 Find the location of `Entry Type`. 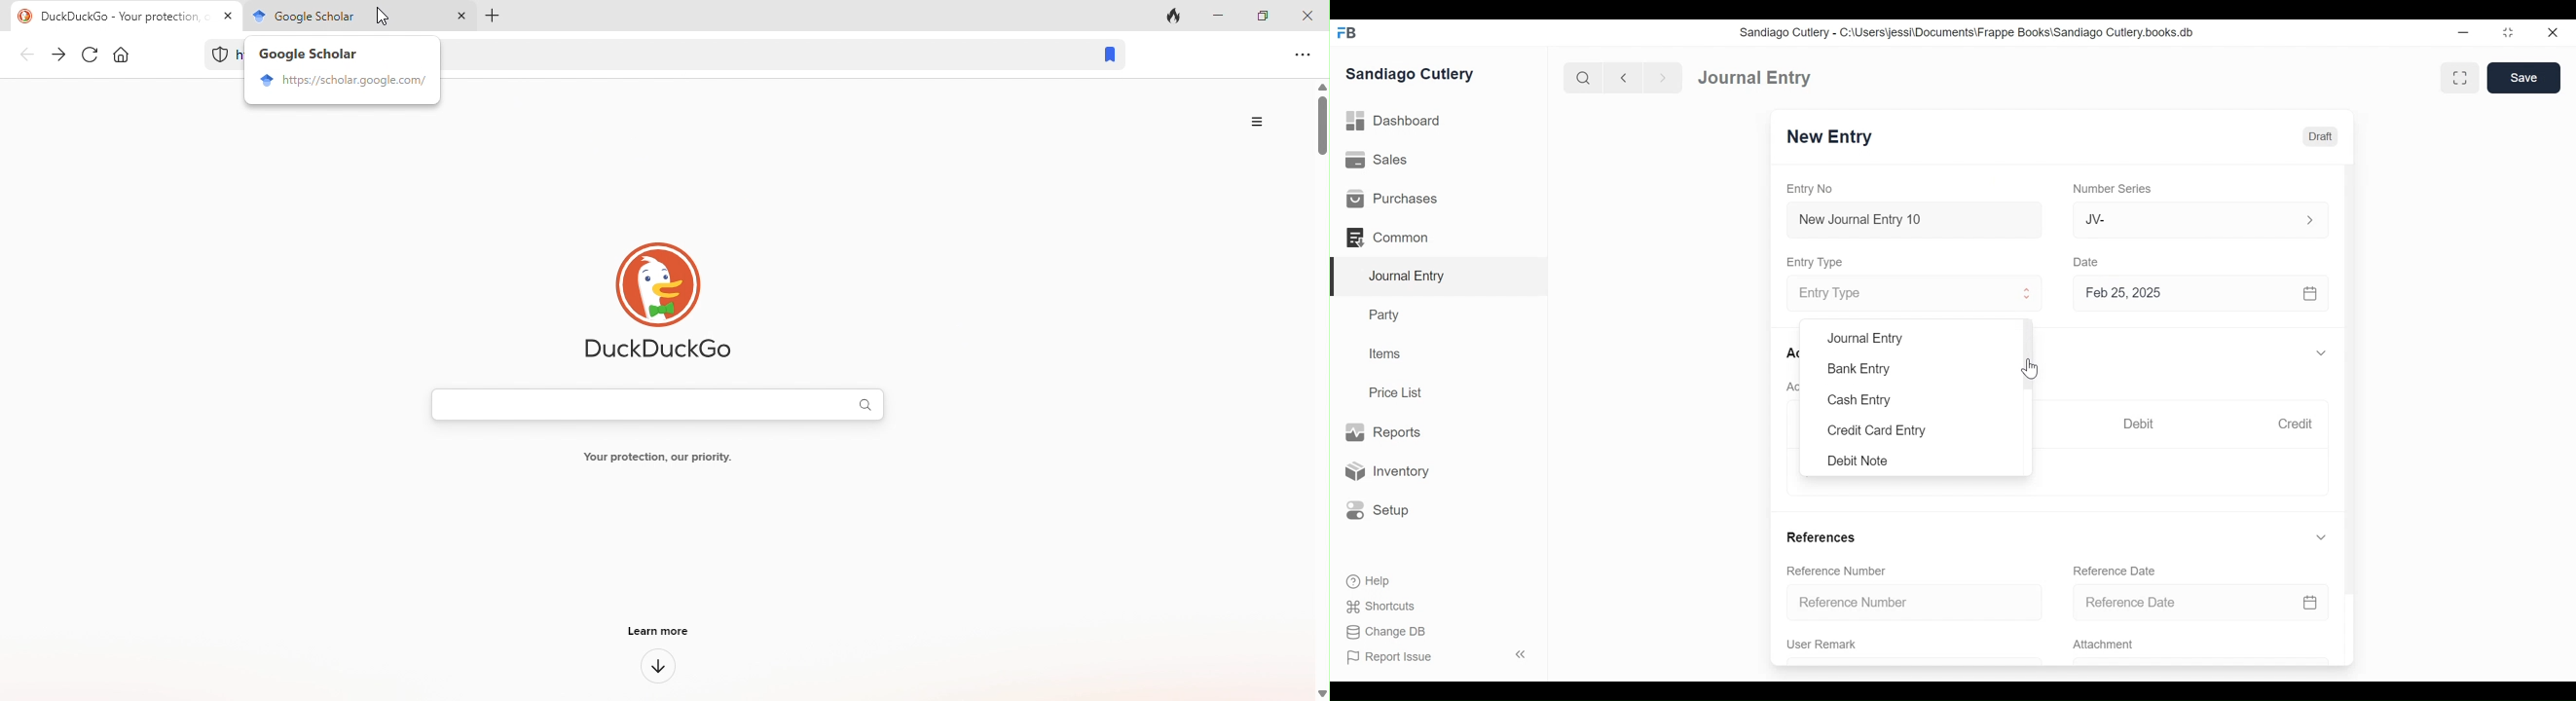

Entry Type is located at coordinates (1899, 294).